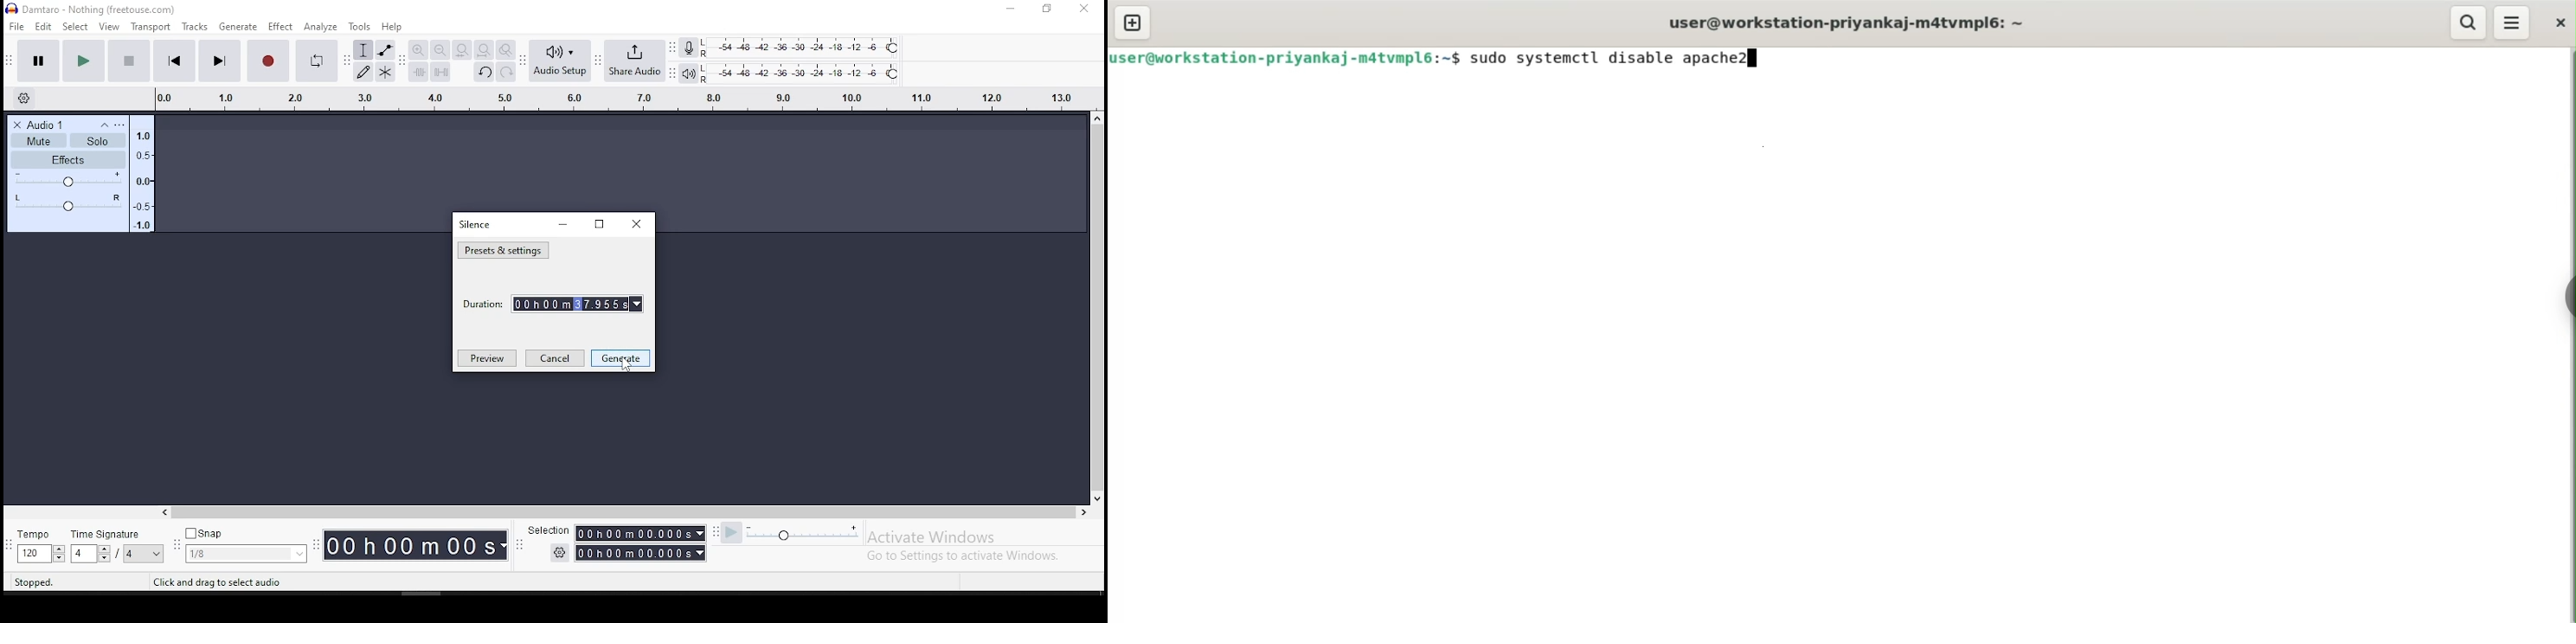 The height and width of the screenshot is (644, 2576). Describe the element at coordinates (100, 140) in the screenshot. I see `Solo` at that location.